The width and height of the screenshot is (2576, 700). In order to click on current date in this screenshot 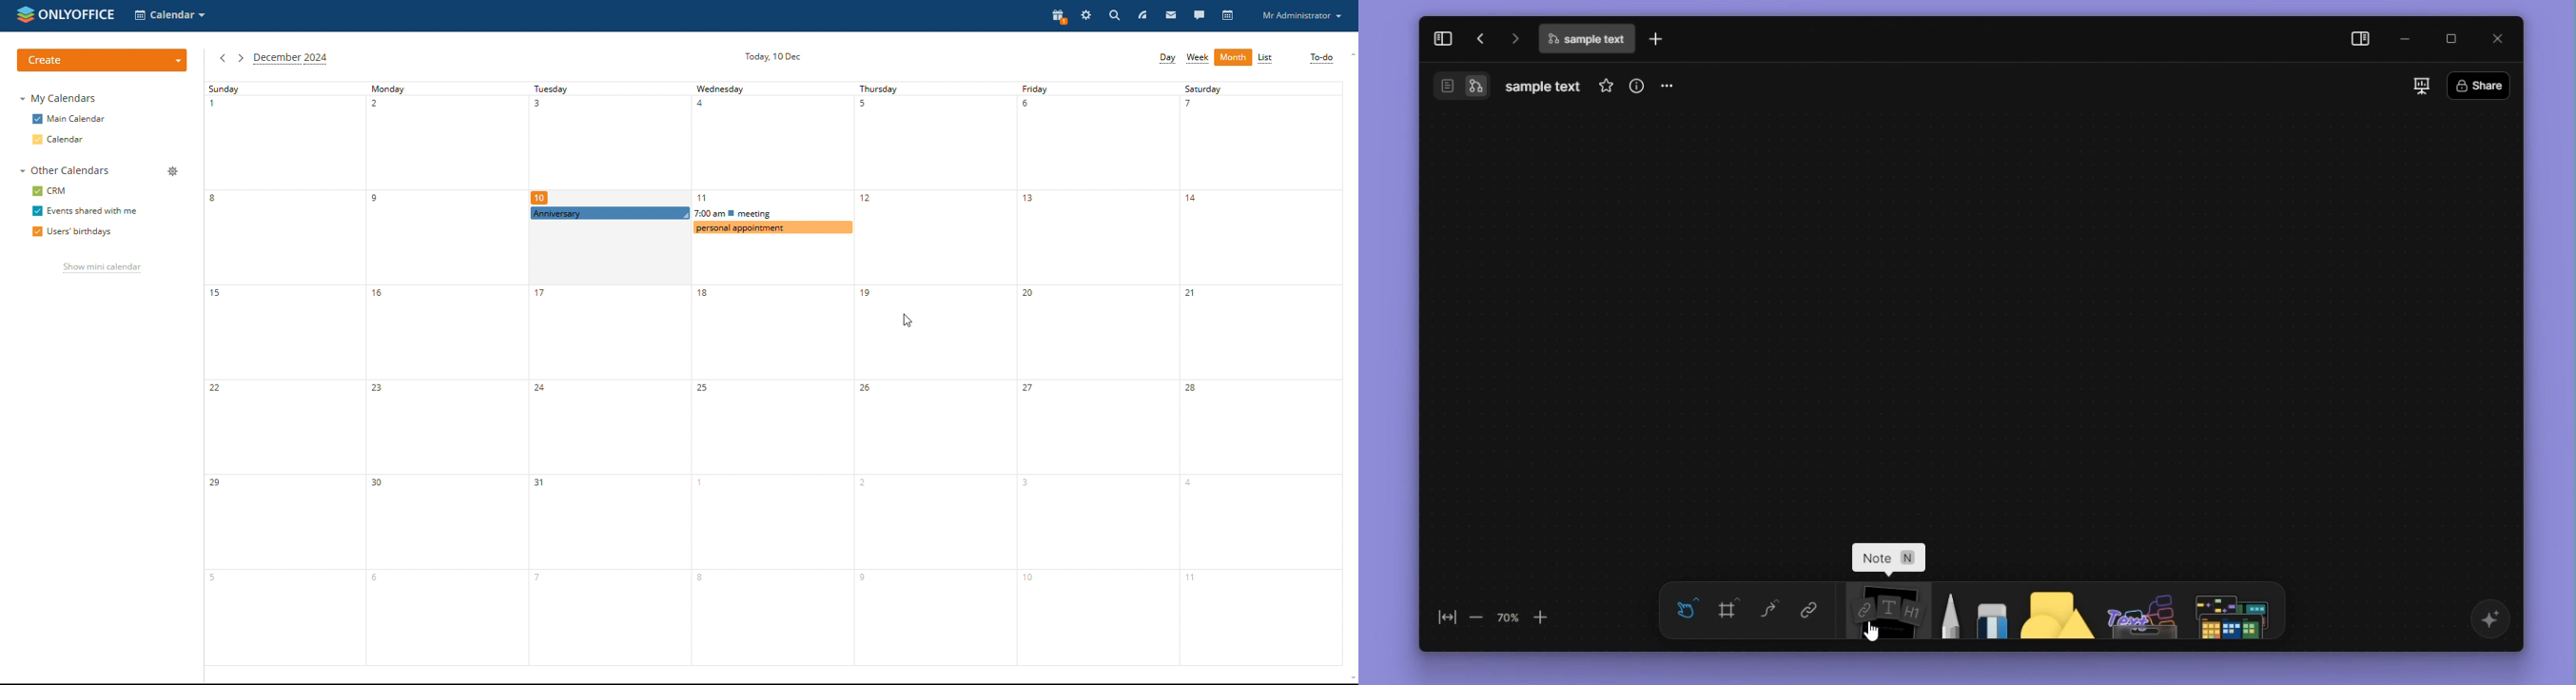, I will do `click(773, 57)`.